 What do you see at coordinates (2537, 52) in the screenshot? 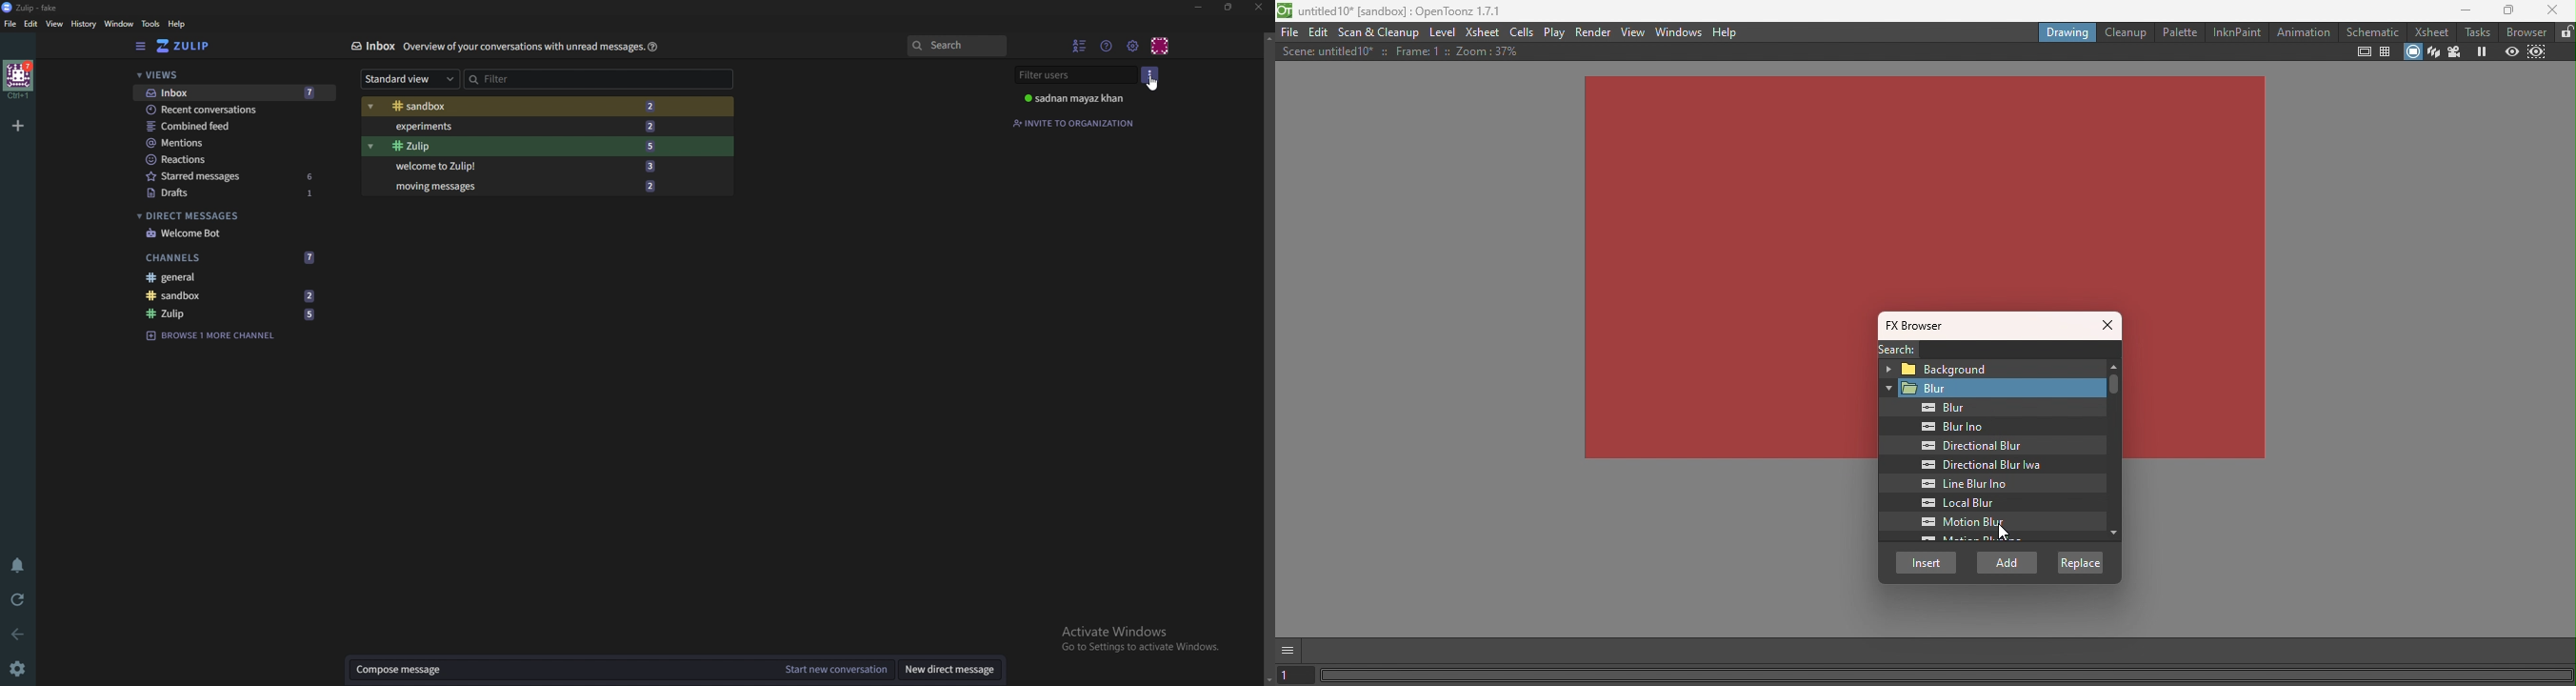
I see `Sub-camera preview` at bounding box center [2537, 52].